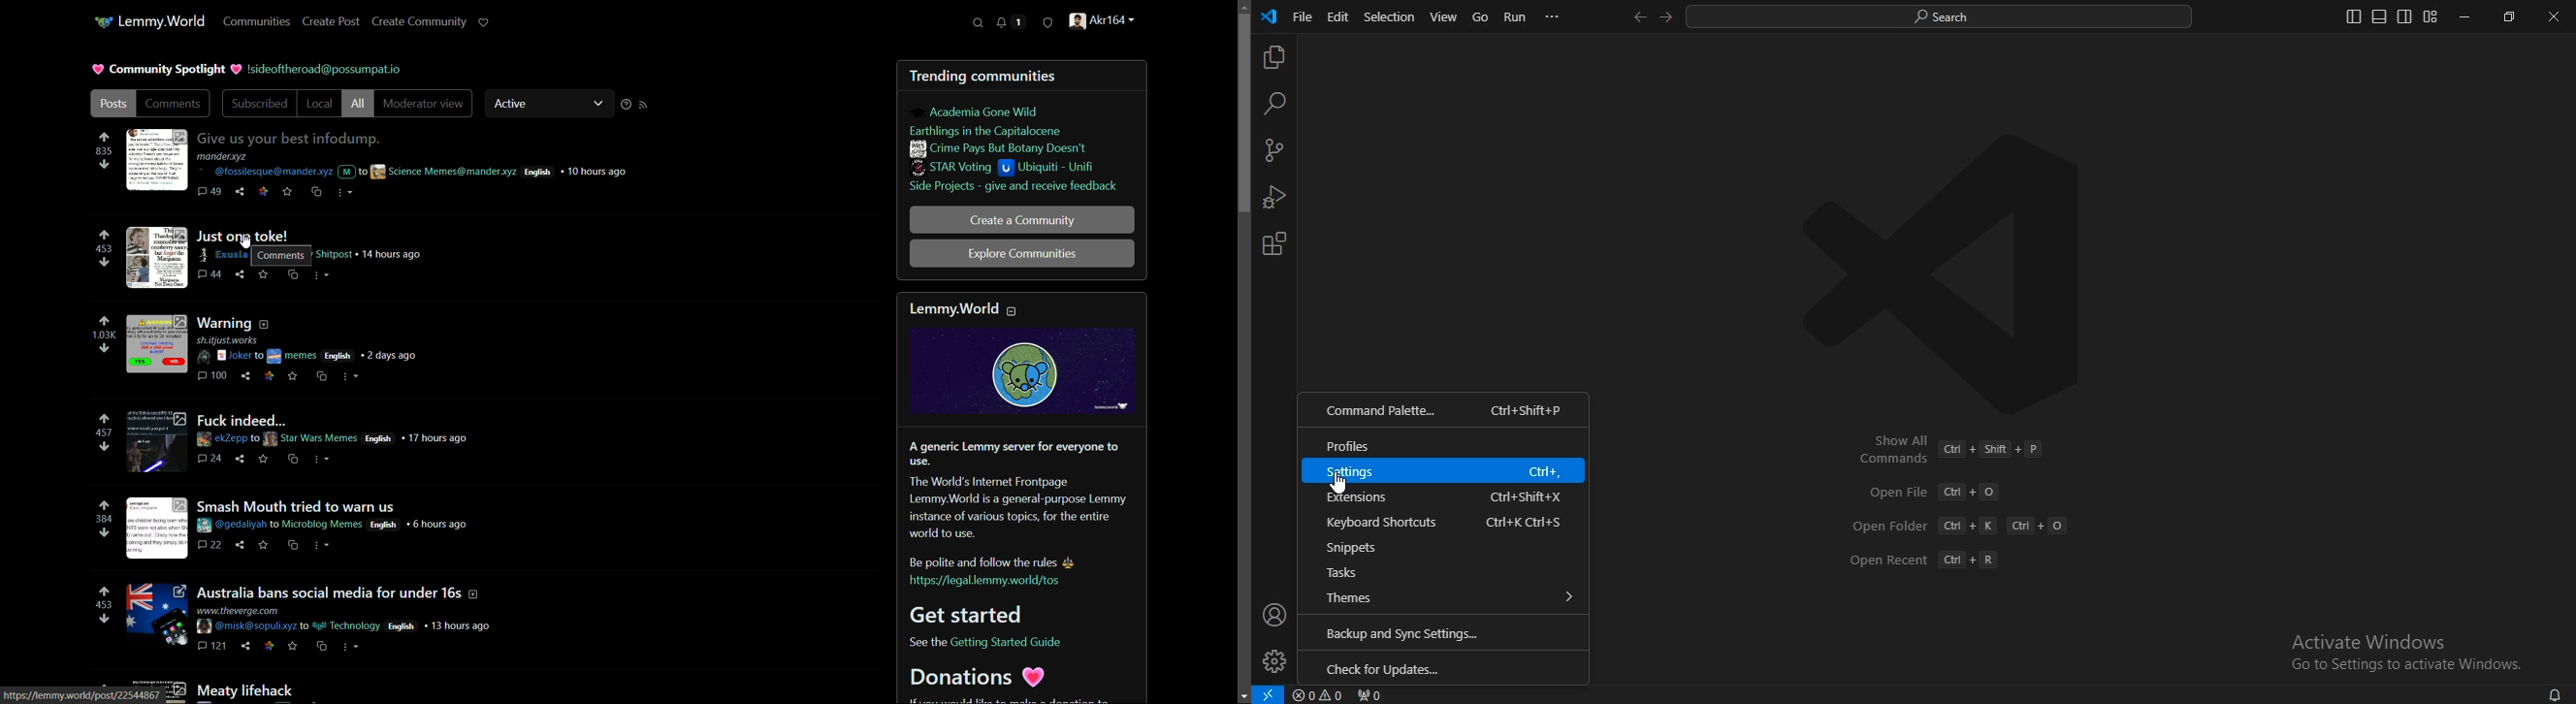 The width and height of the screenshot is (2576, 728). Describe the element at coordinates (304, 626) in the screenshot. I see `to` at that location.